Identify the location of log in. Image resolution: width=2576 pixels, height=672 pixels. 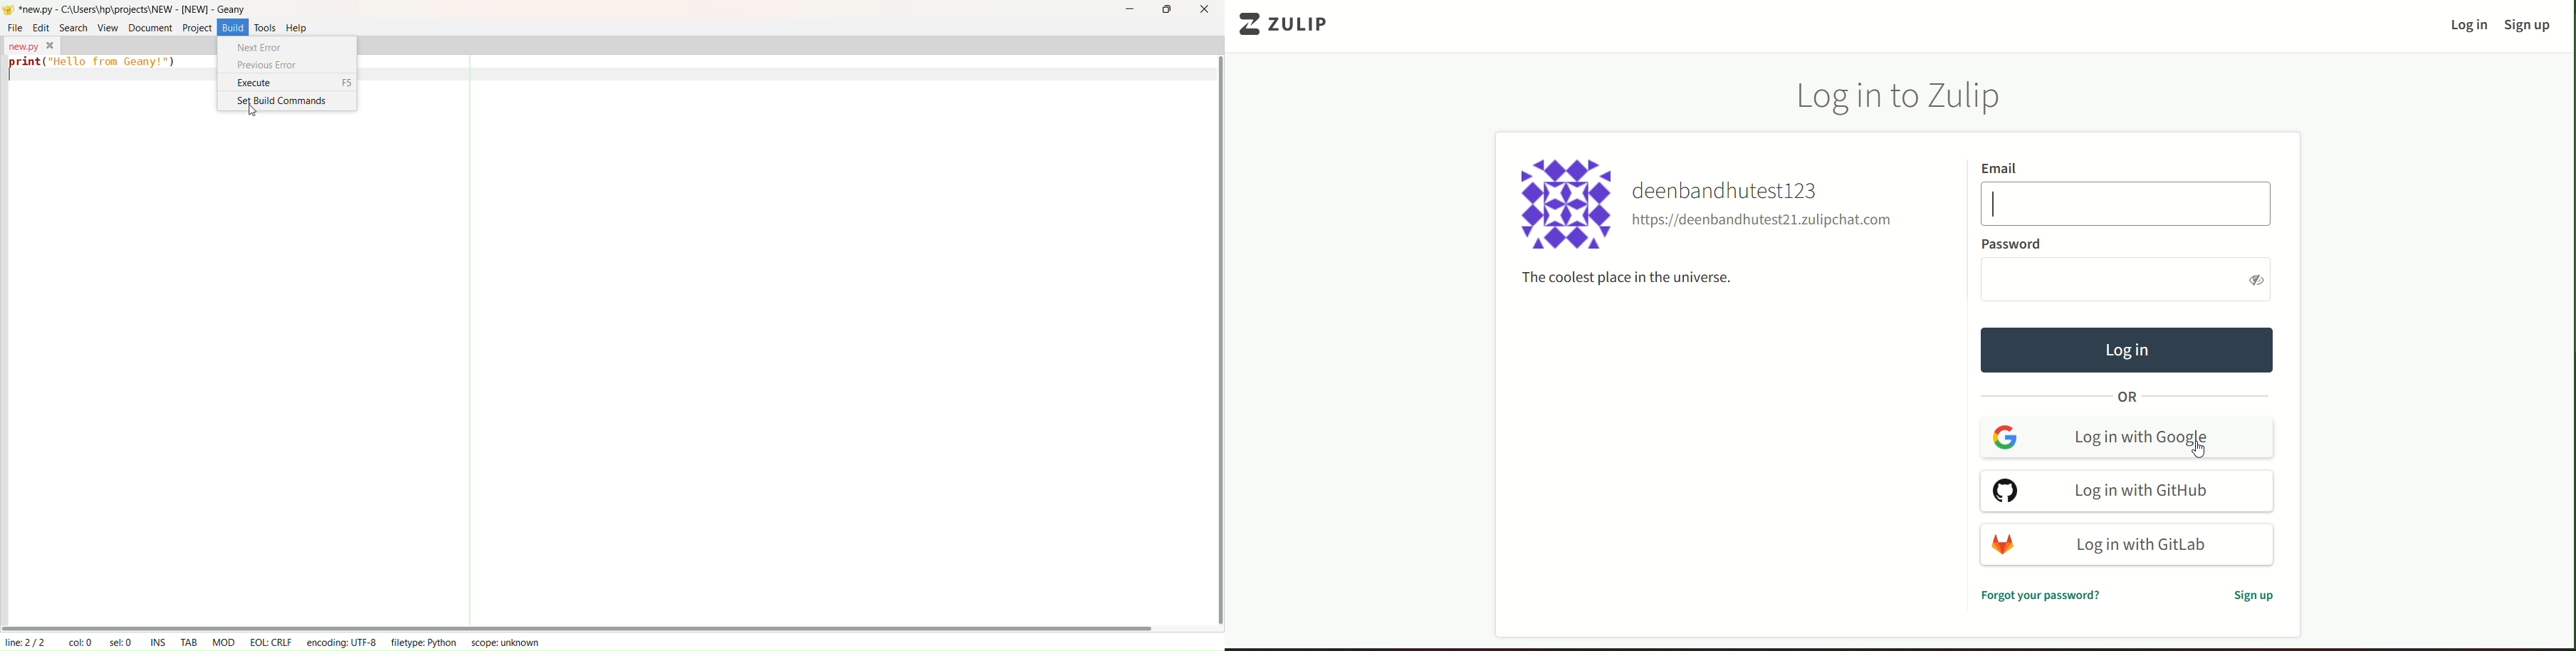
(2127, 349).